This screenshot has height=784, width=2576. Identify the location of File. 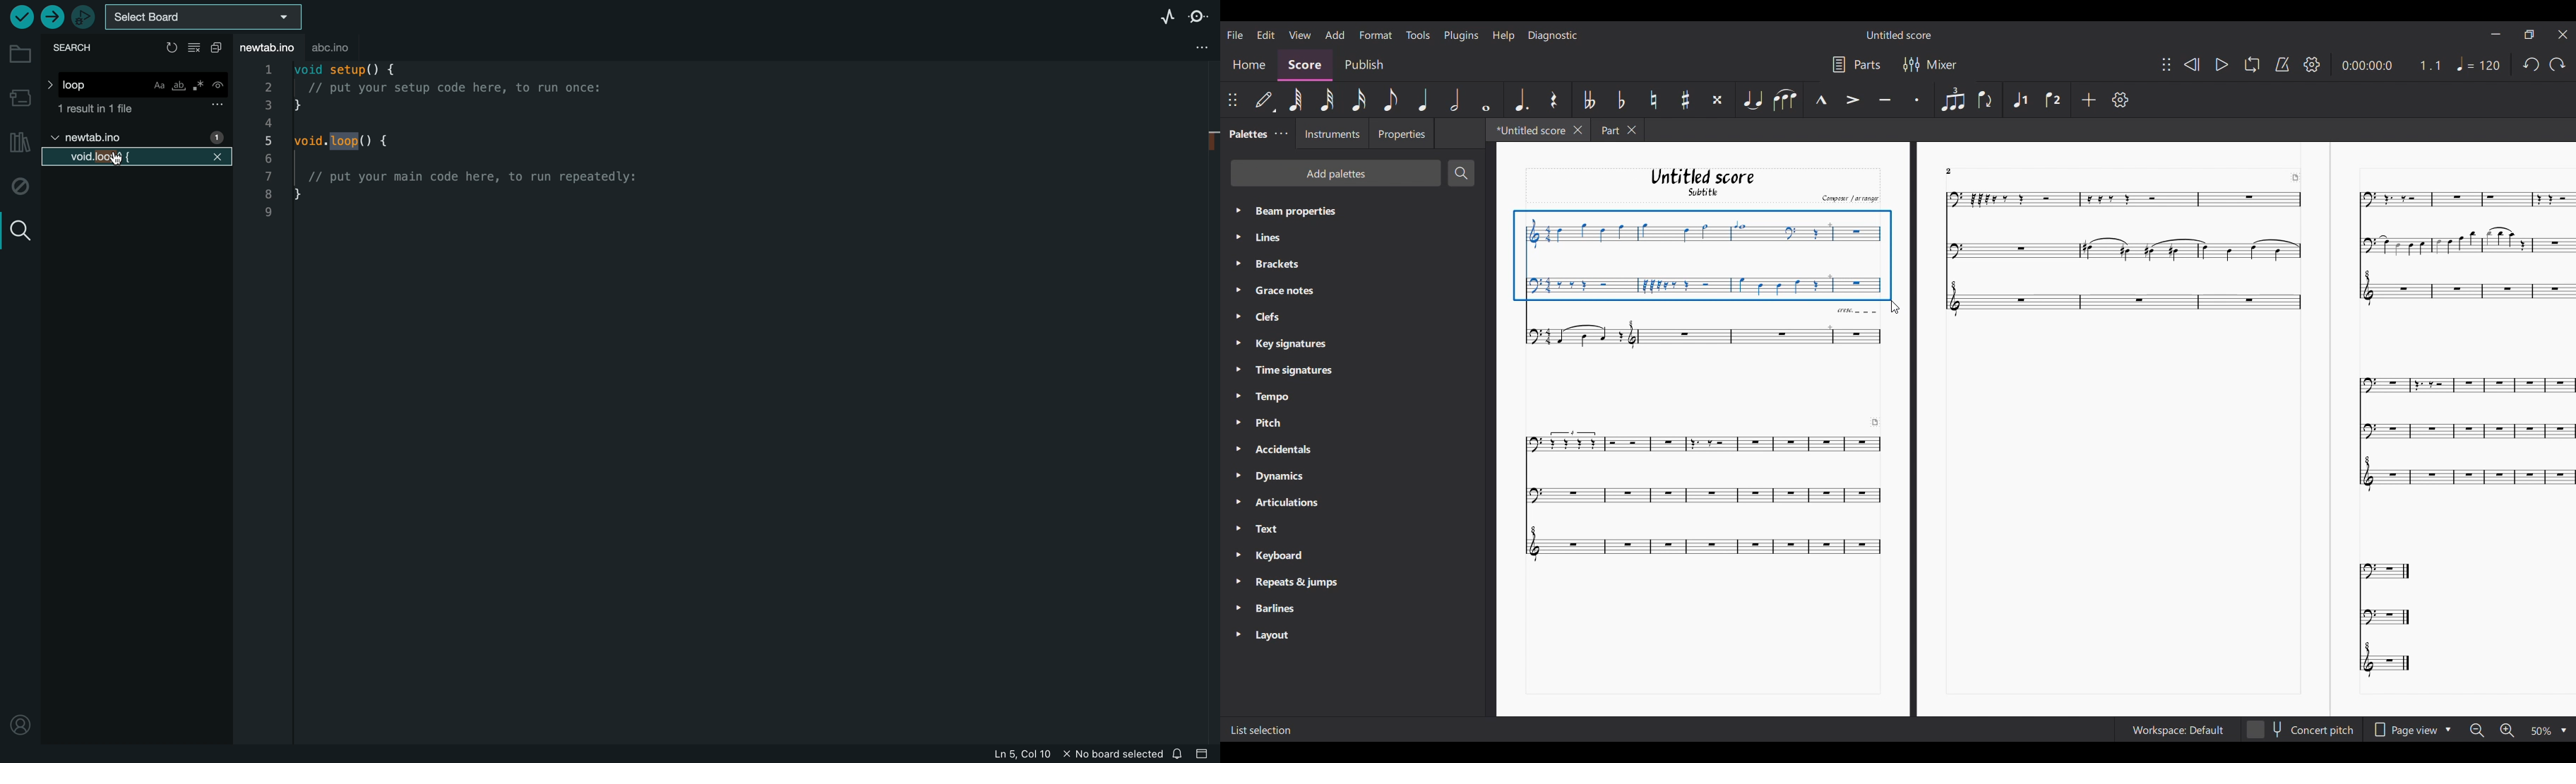
(1235, 34).